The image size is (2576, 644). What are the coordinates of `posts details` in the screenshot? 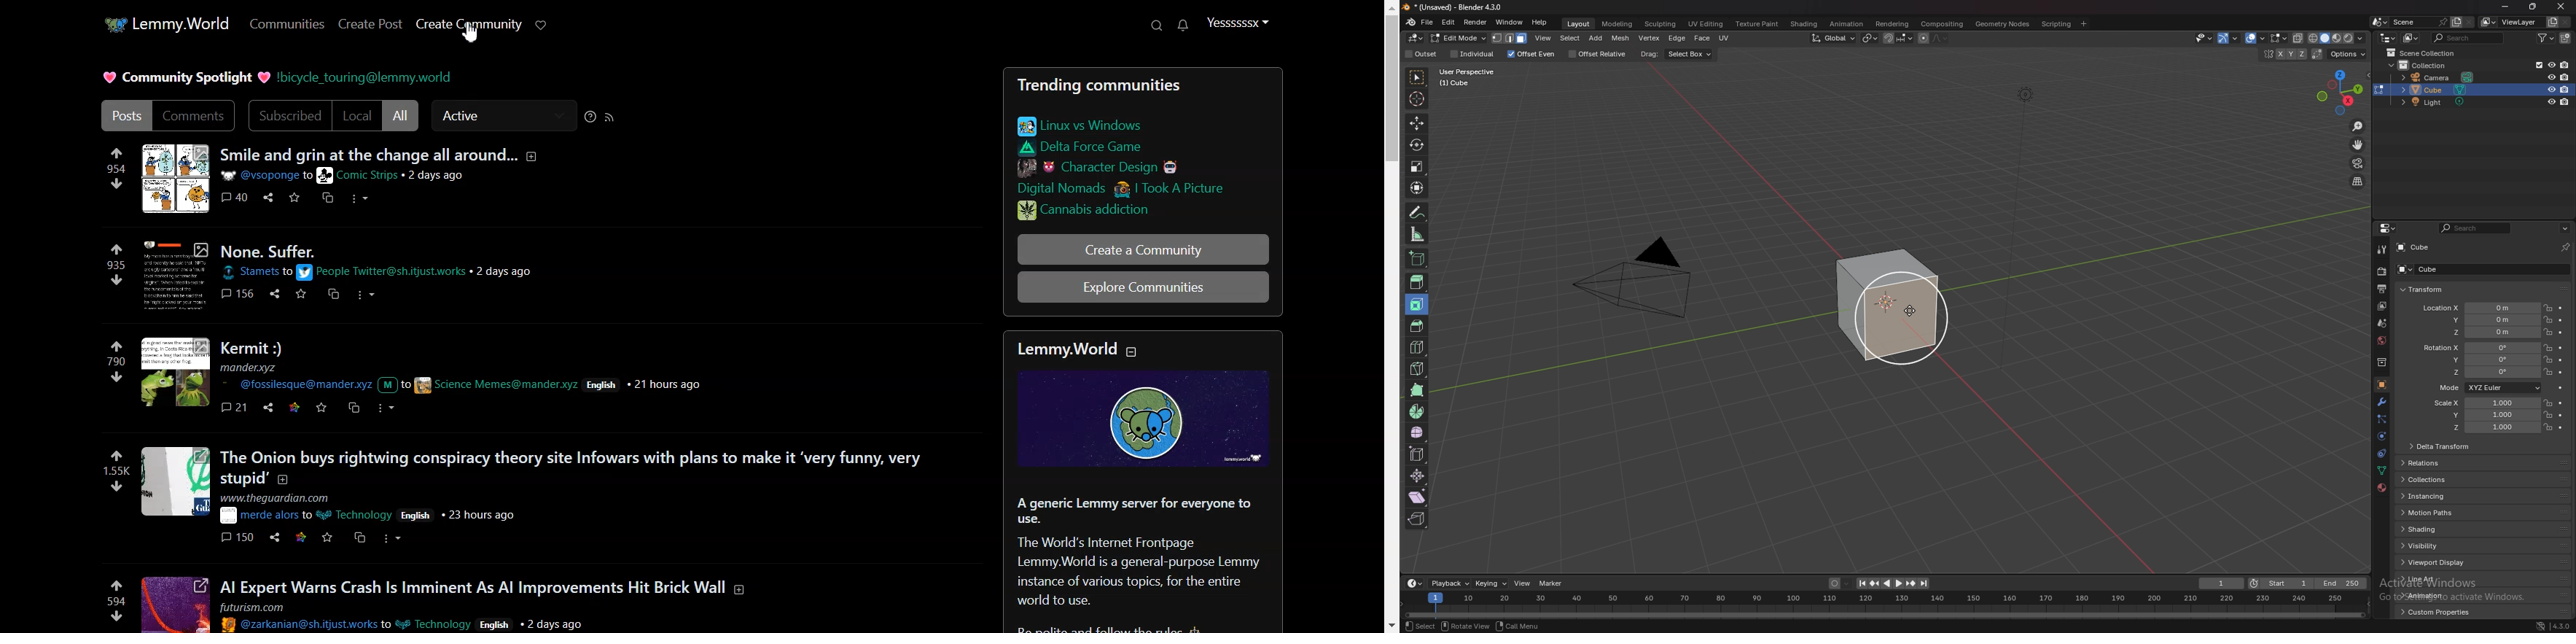 It's located at (380, 509).